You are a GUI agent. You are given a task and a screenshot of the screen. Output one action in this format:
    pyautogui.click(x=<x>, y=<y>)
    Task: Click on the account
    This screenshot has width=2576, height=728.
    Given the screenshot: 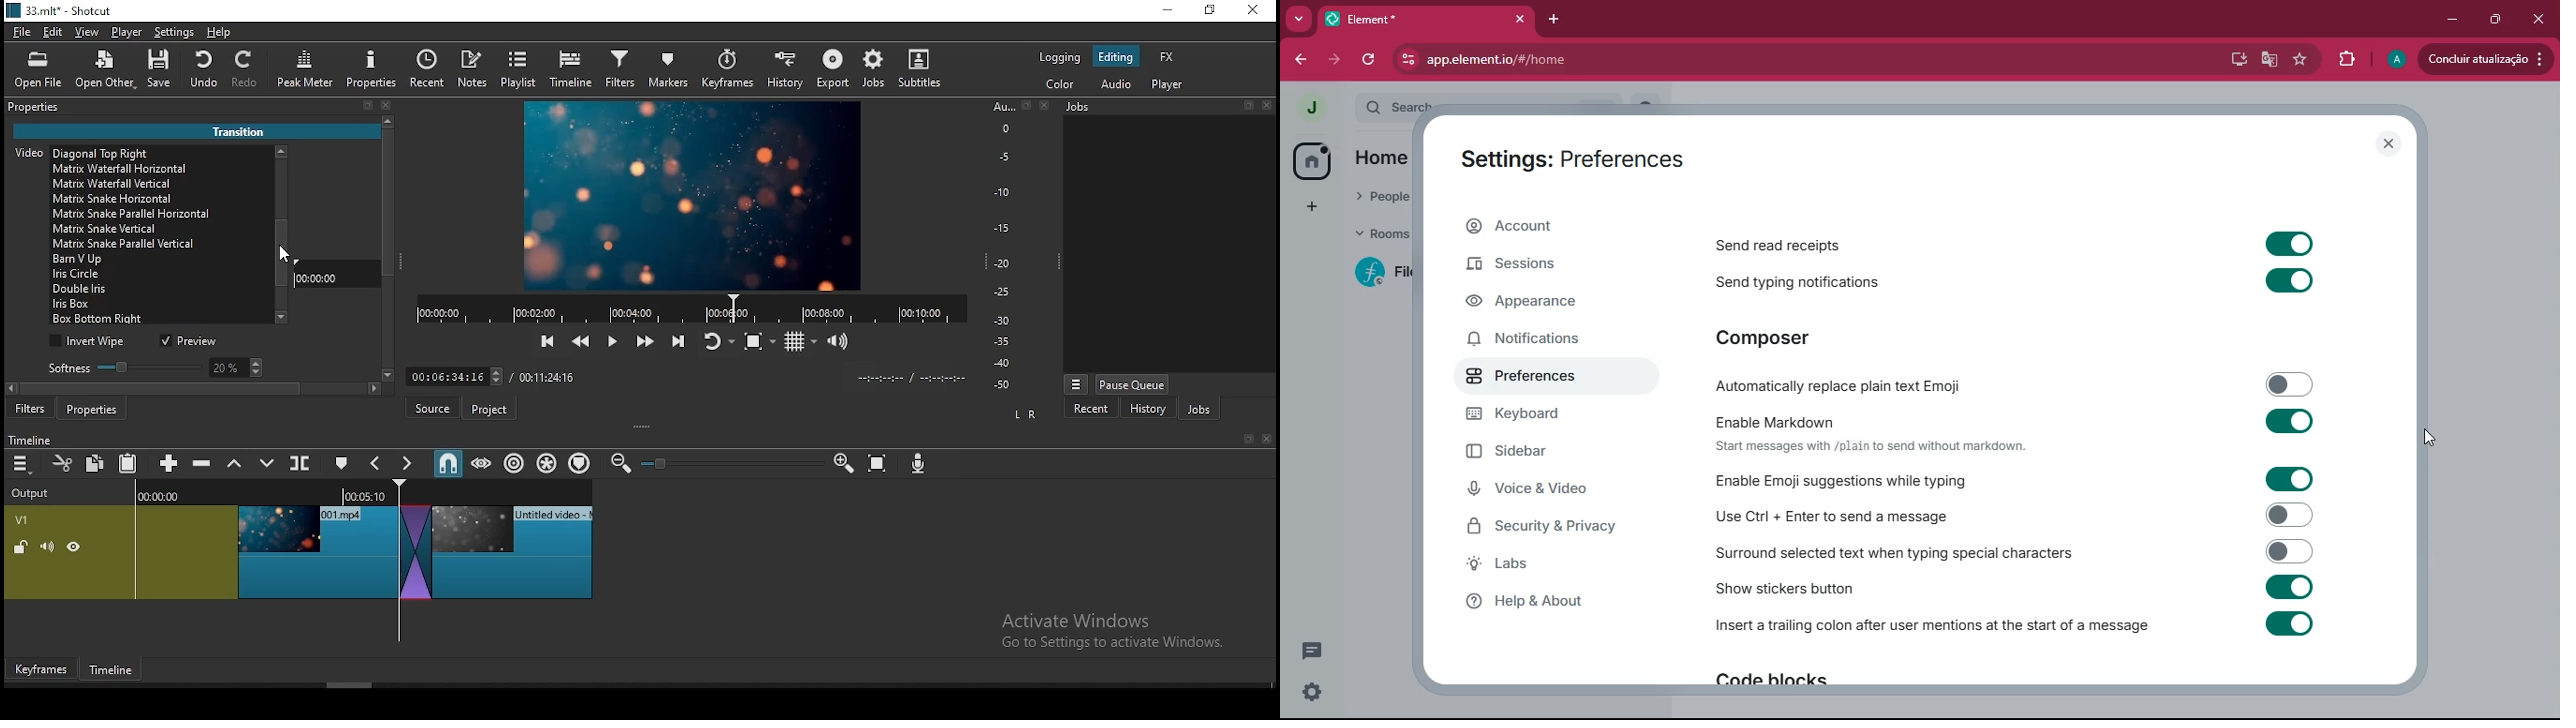 What is the action you would take?
    pyautogui.click(x=1560, y=227)
    